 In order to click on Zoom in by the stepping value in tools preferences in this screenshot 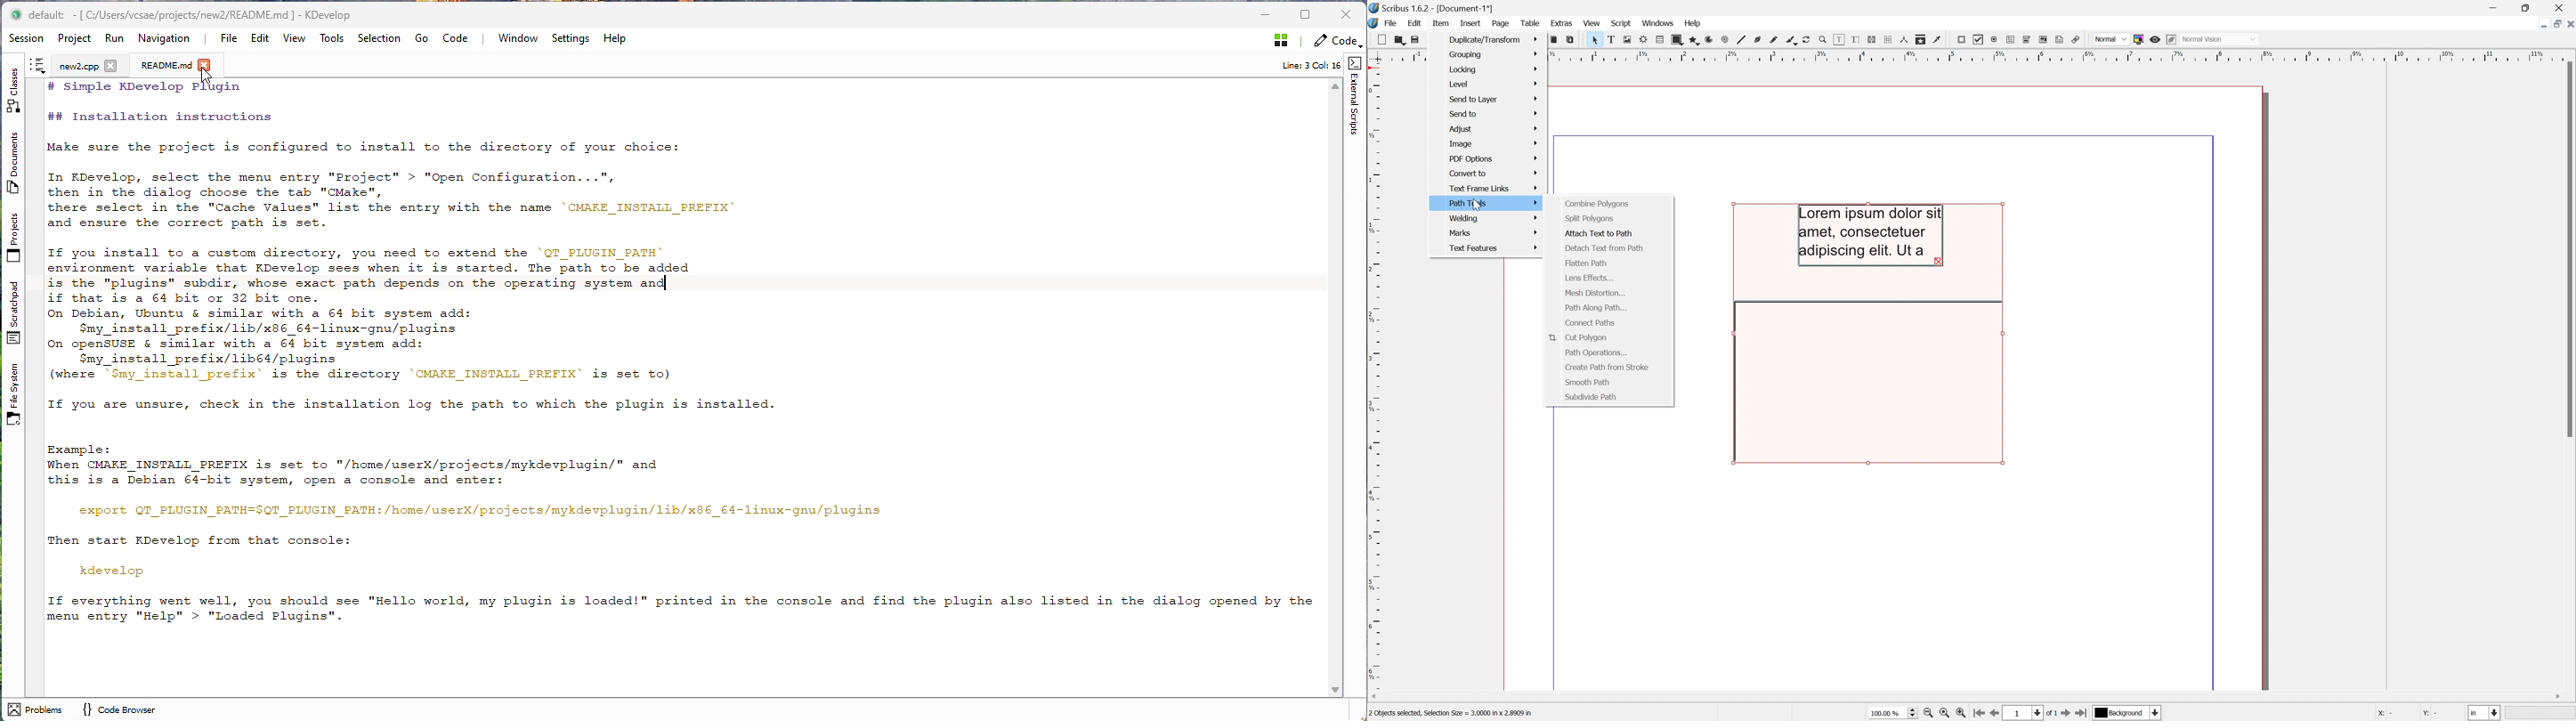, I will do `click(1966, 713)`.